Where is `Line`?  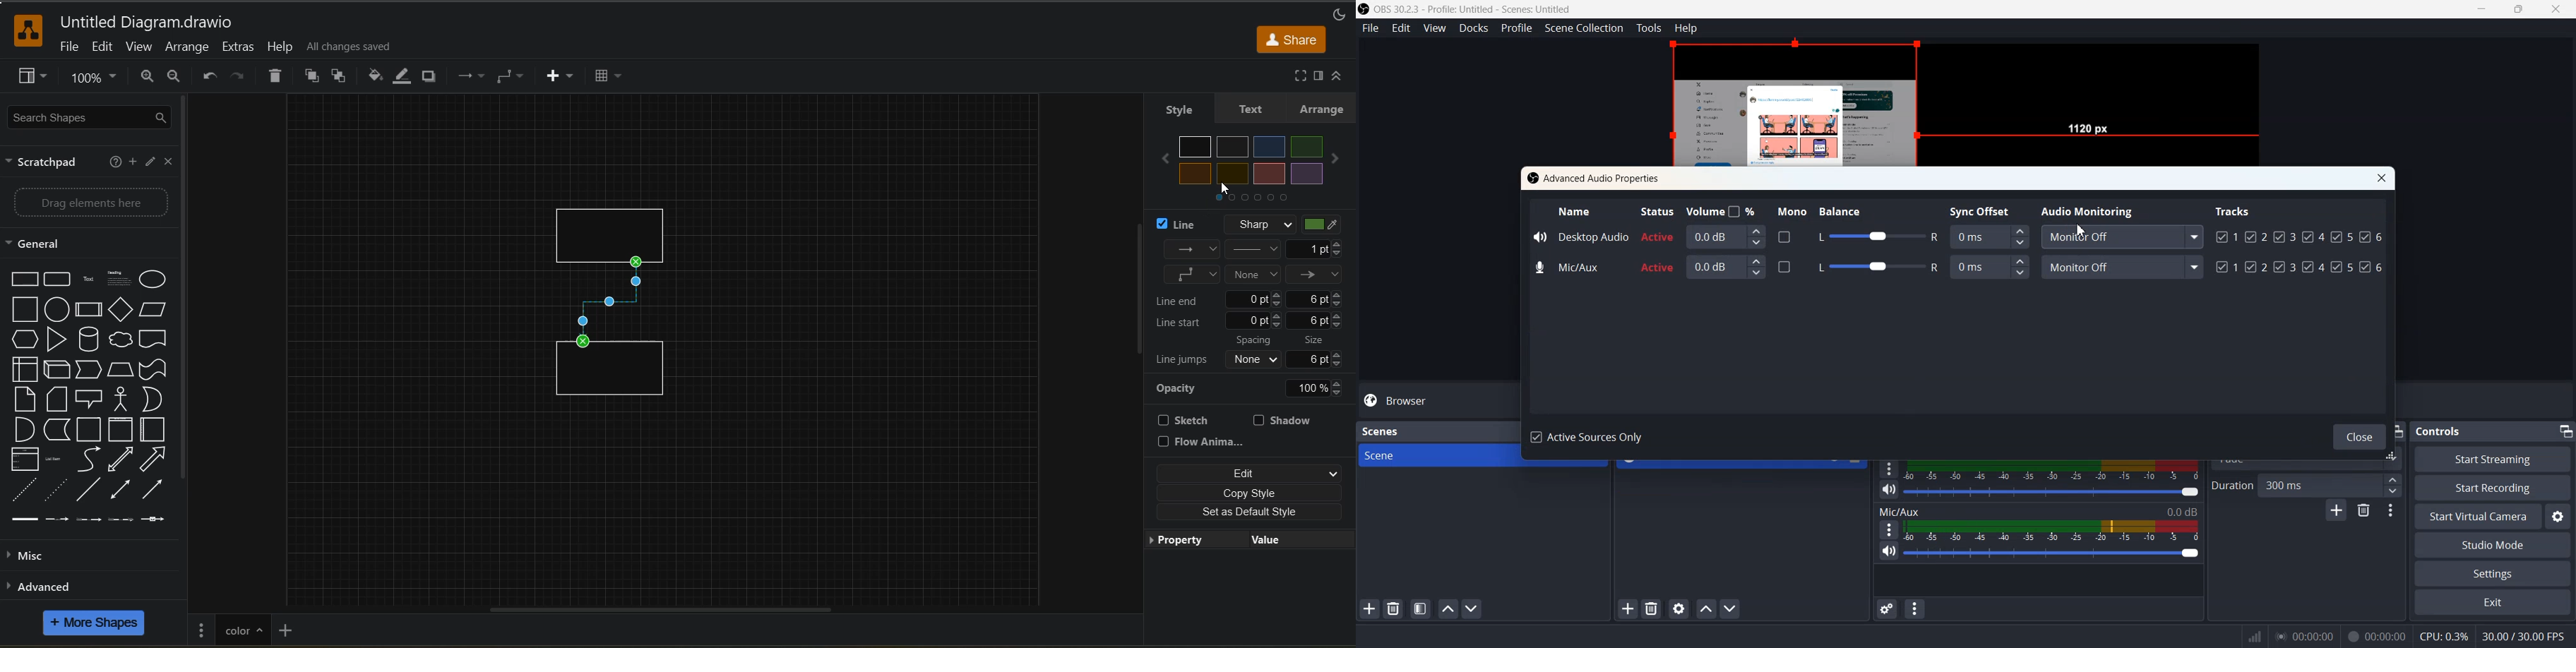 Line is located at coordinates (1182, 225).